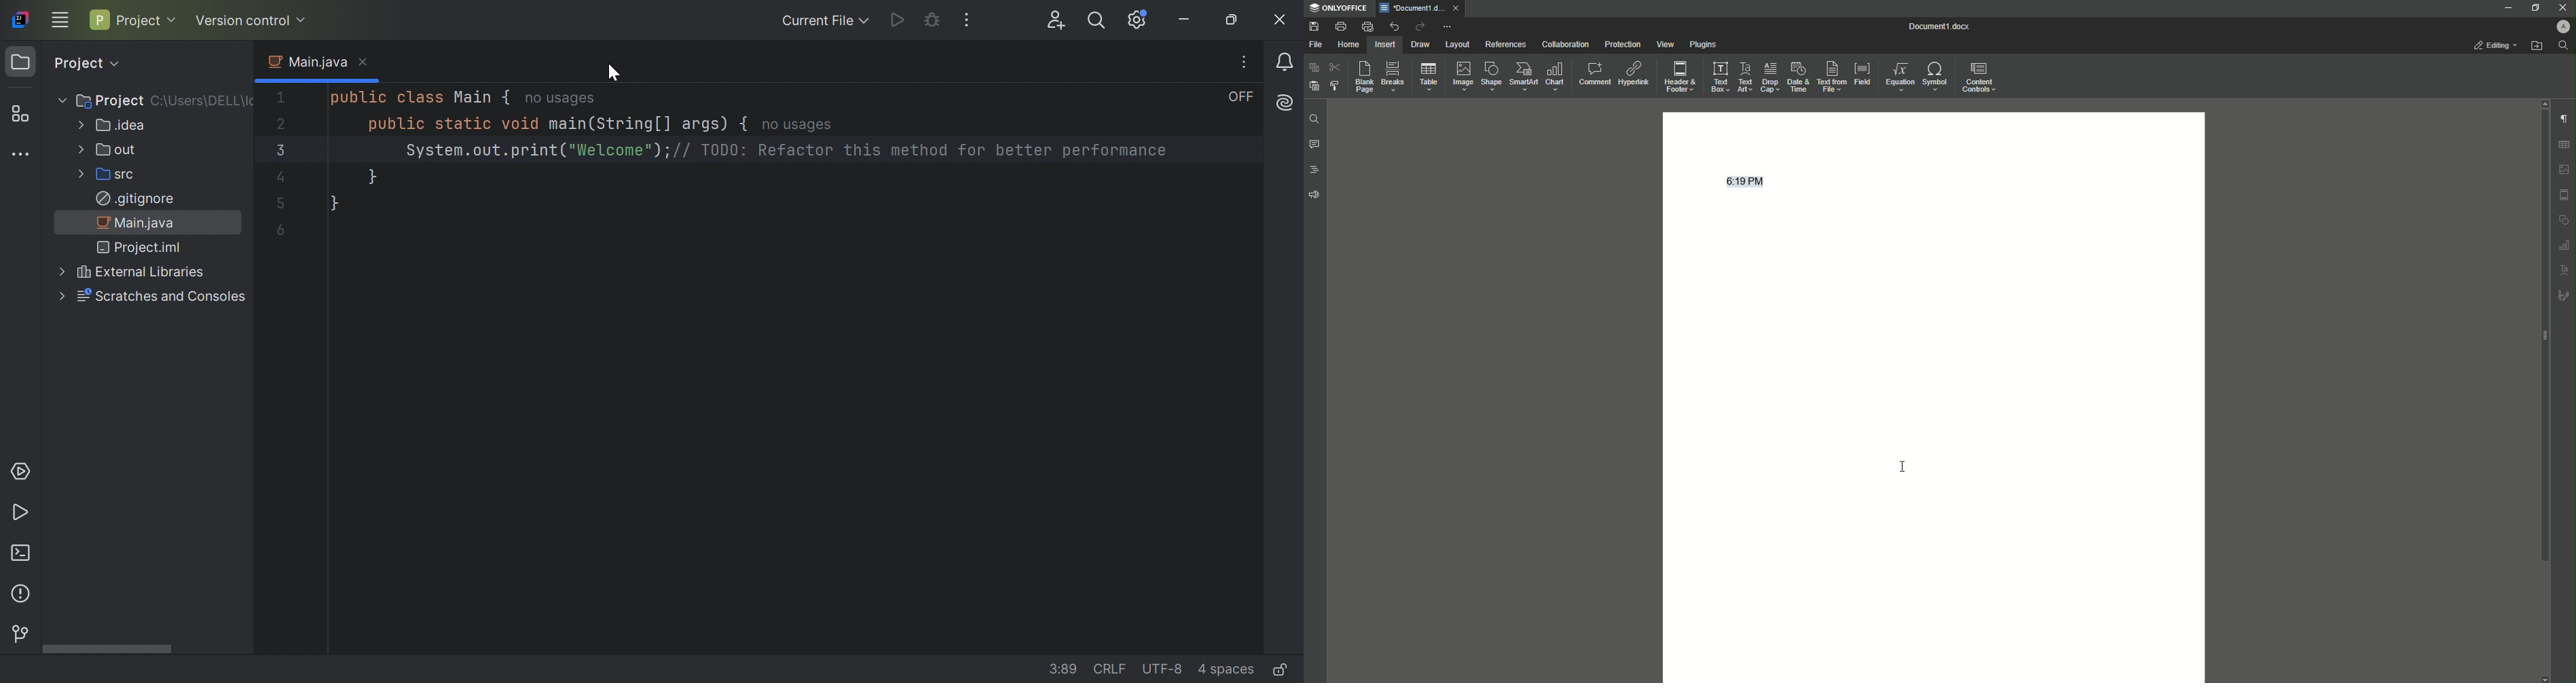  I want to click on Choose Style, so click(1335, 86).